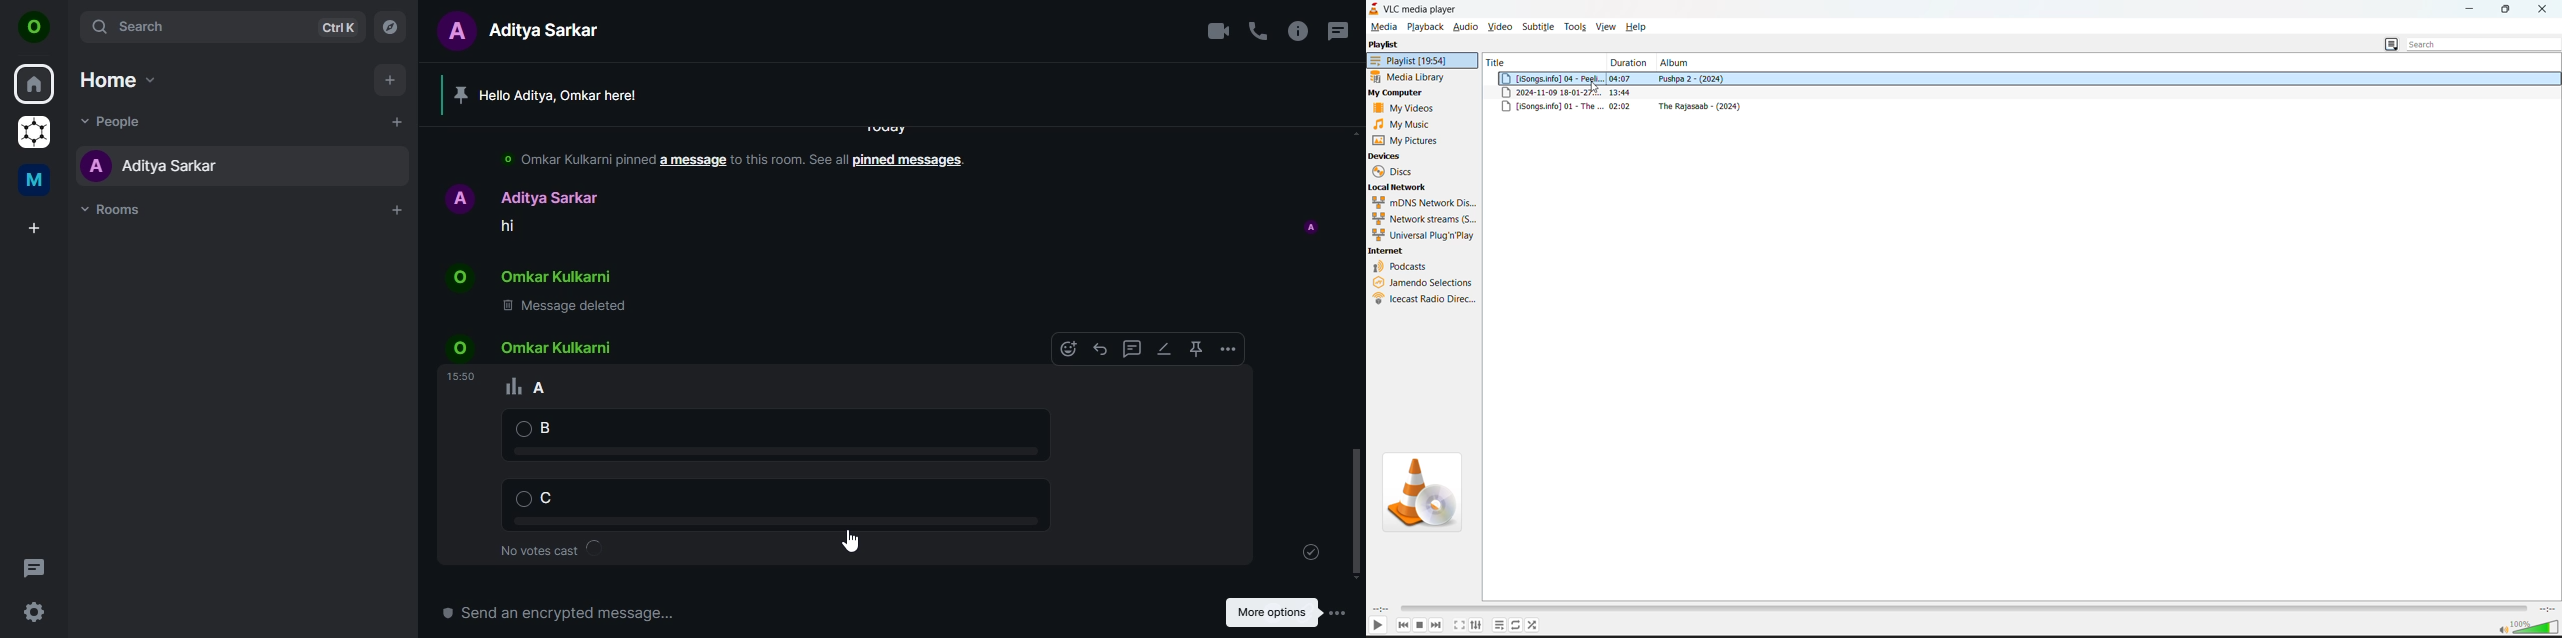  I want to click on more options, so click(1276, 611).